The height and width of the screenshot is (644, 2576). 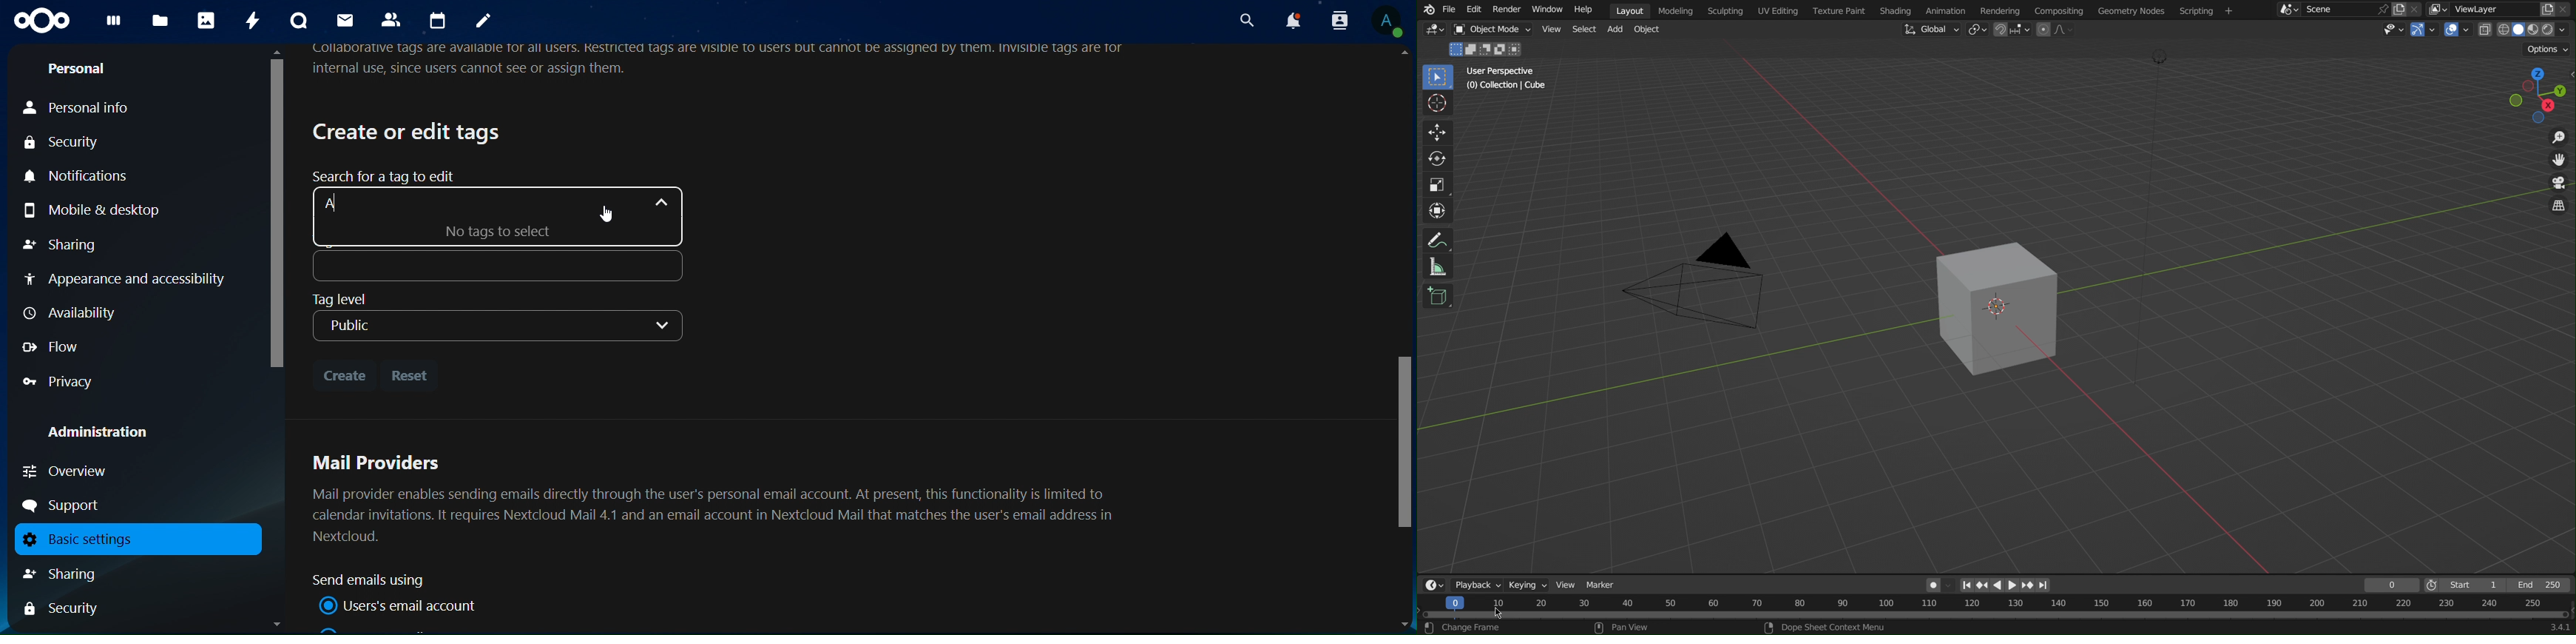 I want to click on UV Editing, so click(x=1776, y=10).